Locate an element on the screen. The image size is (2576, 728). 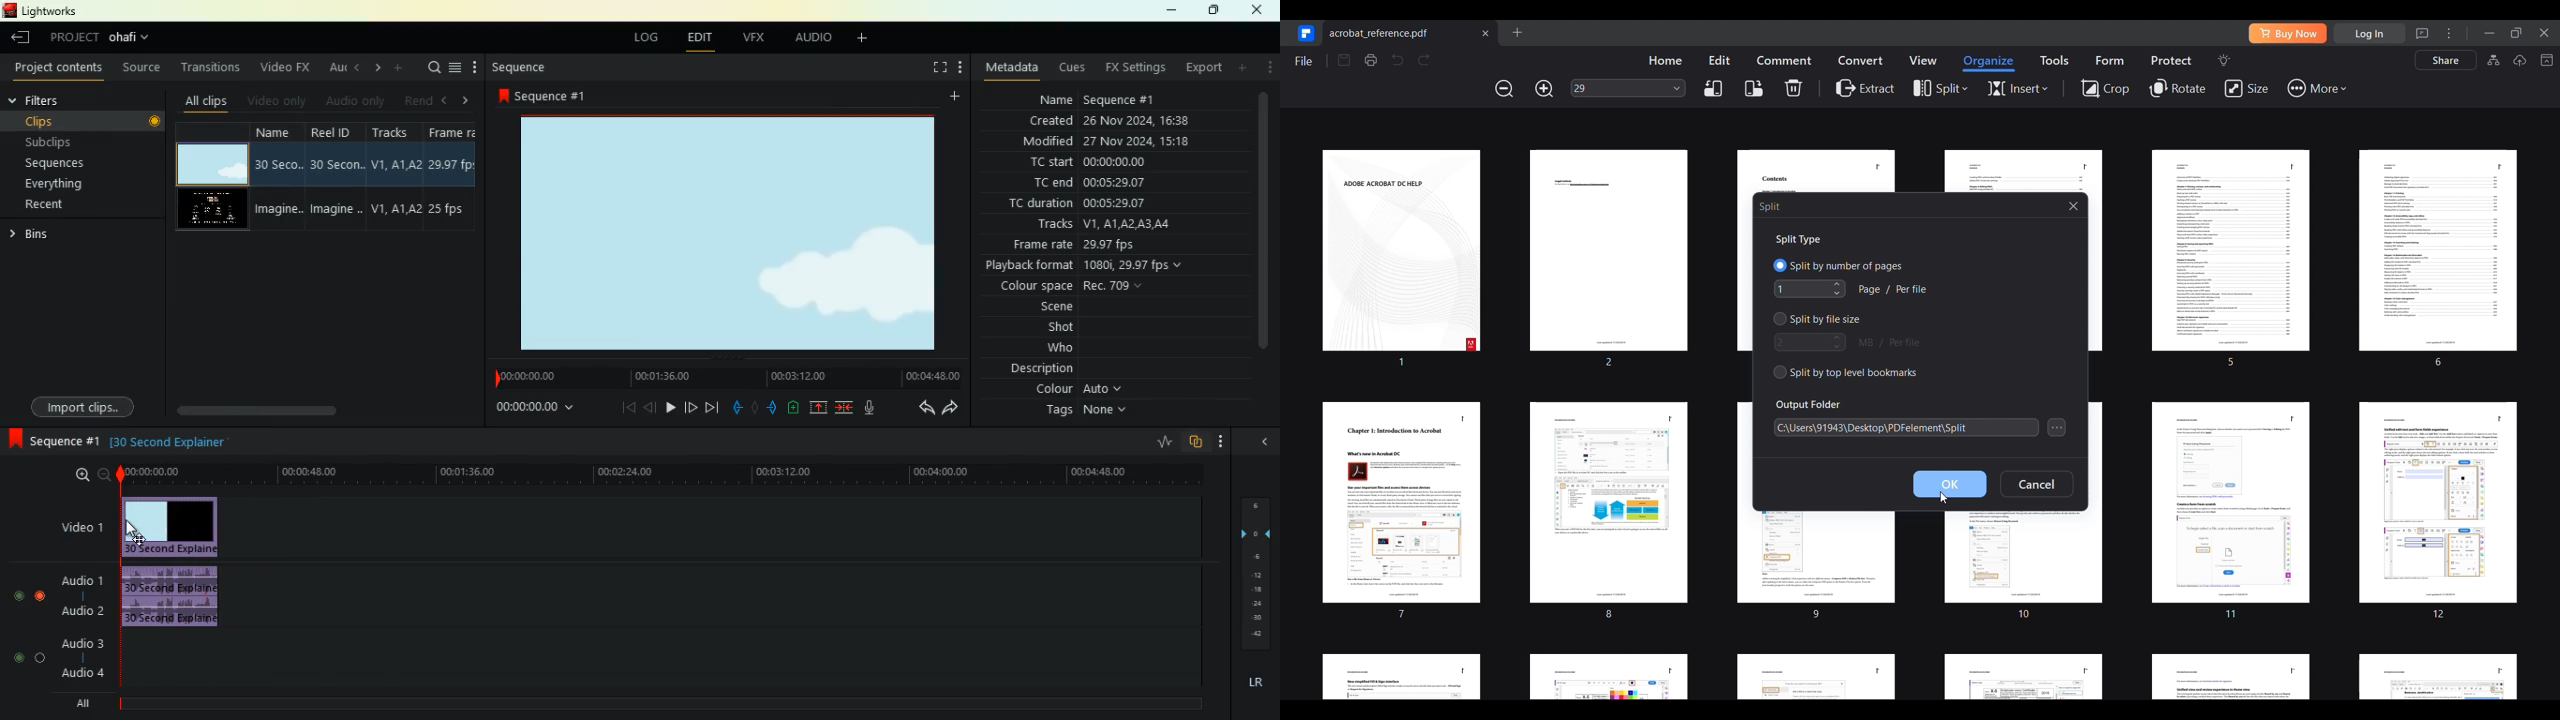
all clips is located at coordinates (210, 101).